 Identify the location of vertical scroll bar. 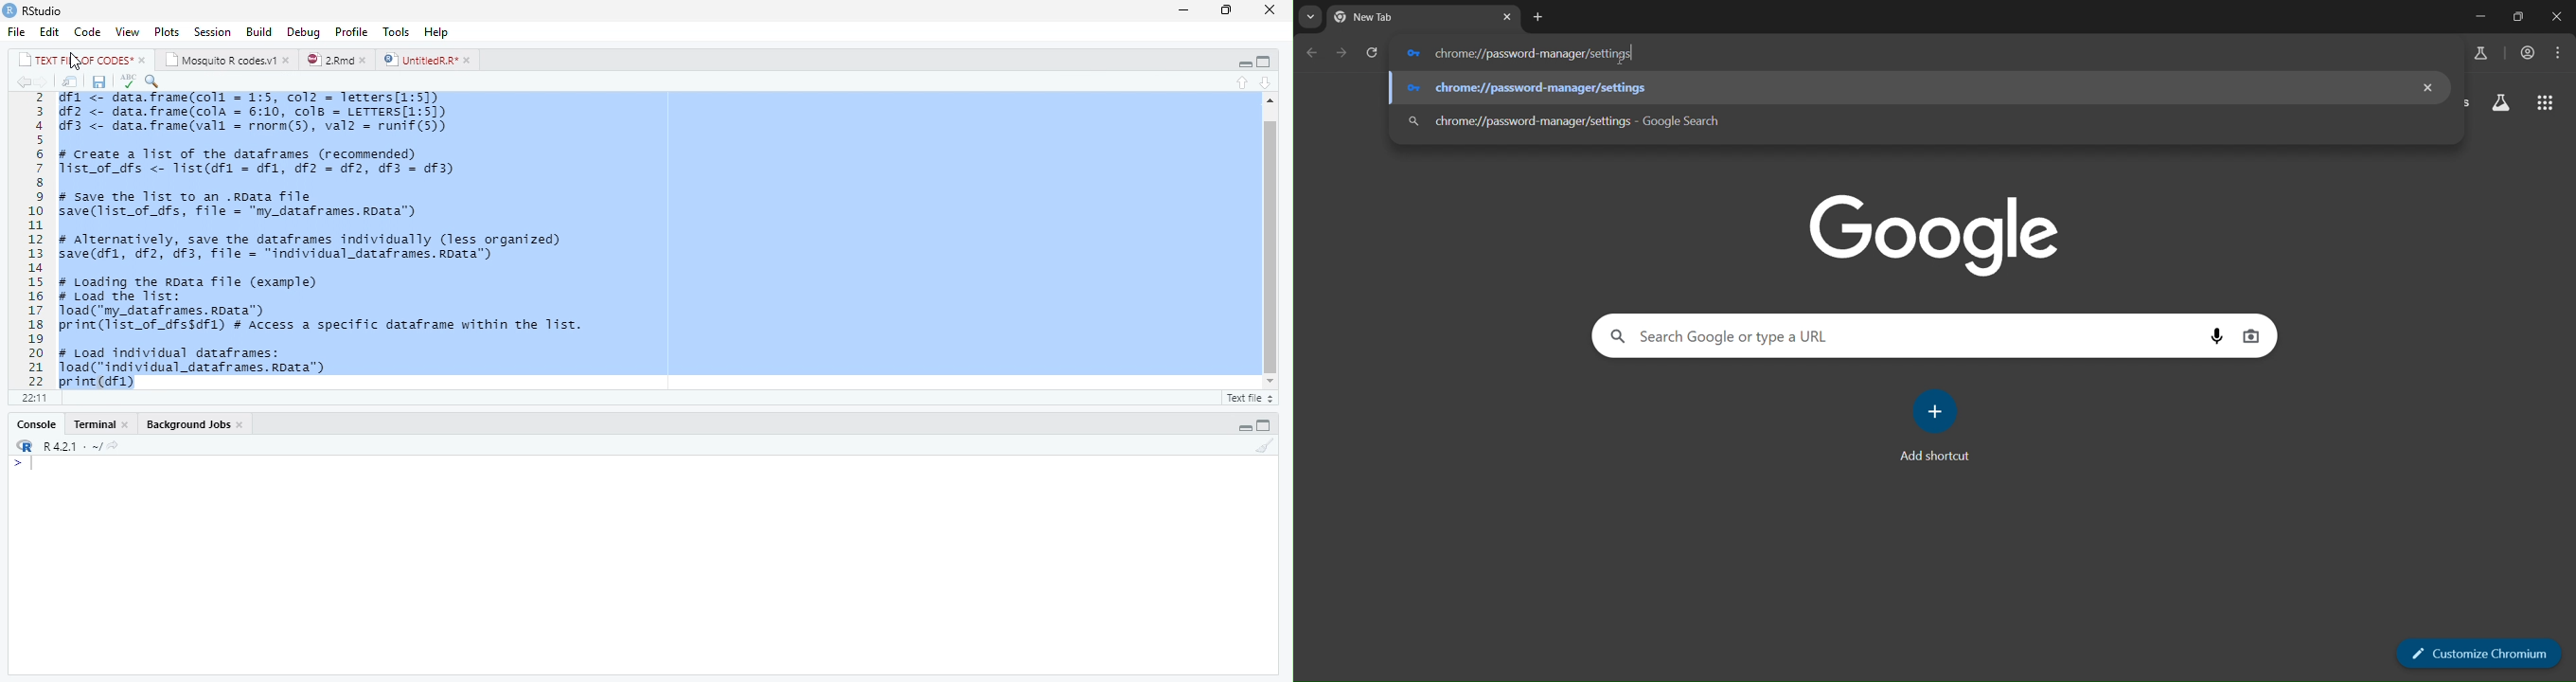
(1265, 242).